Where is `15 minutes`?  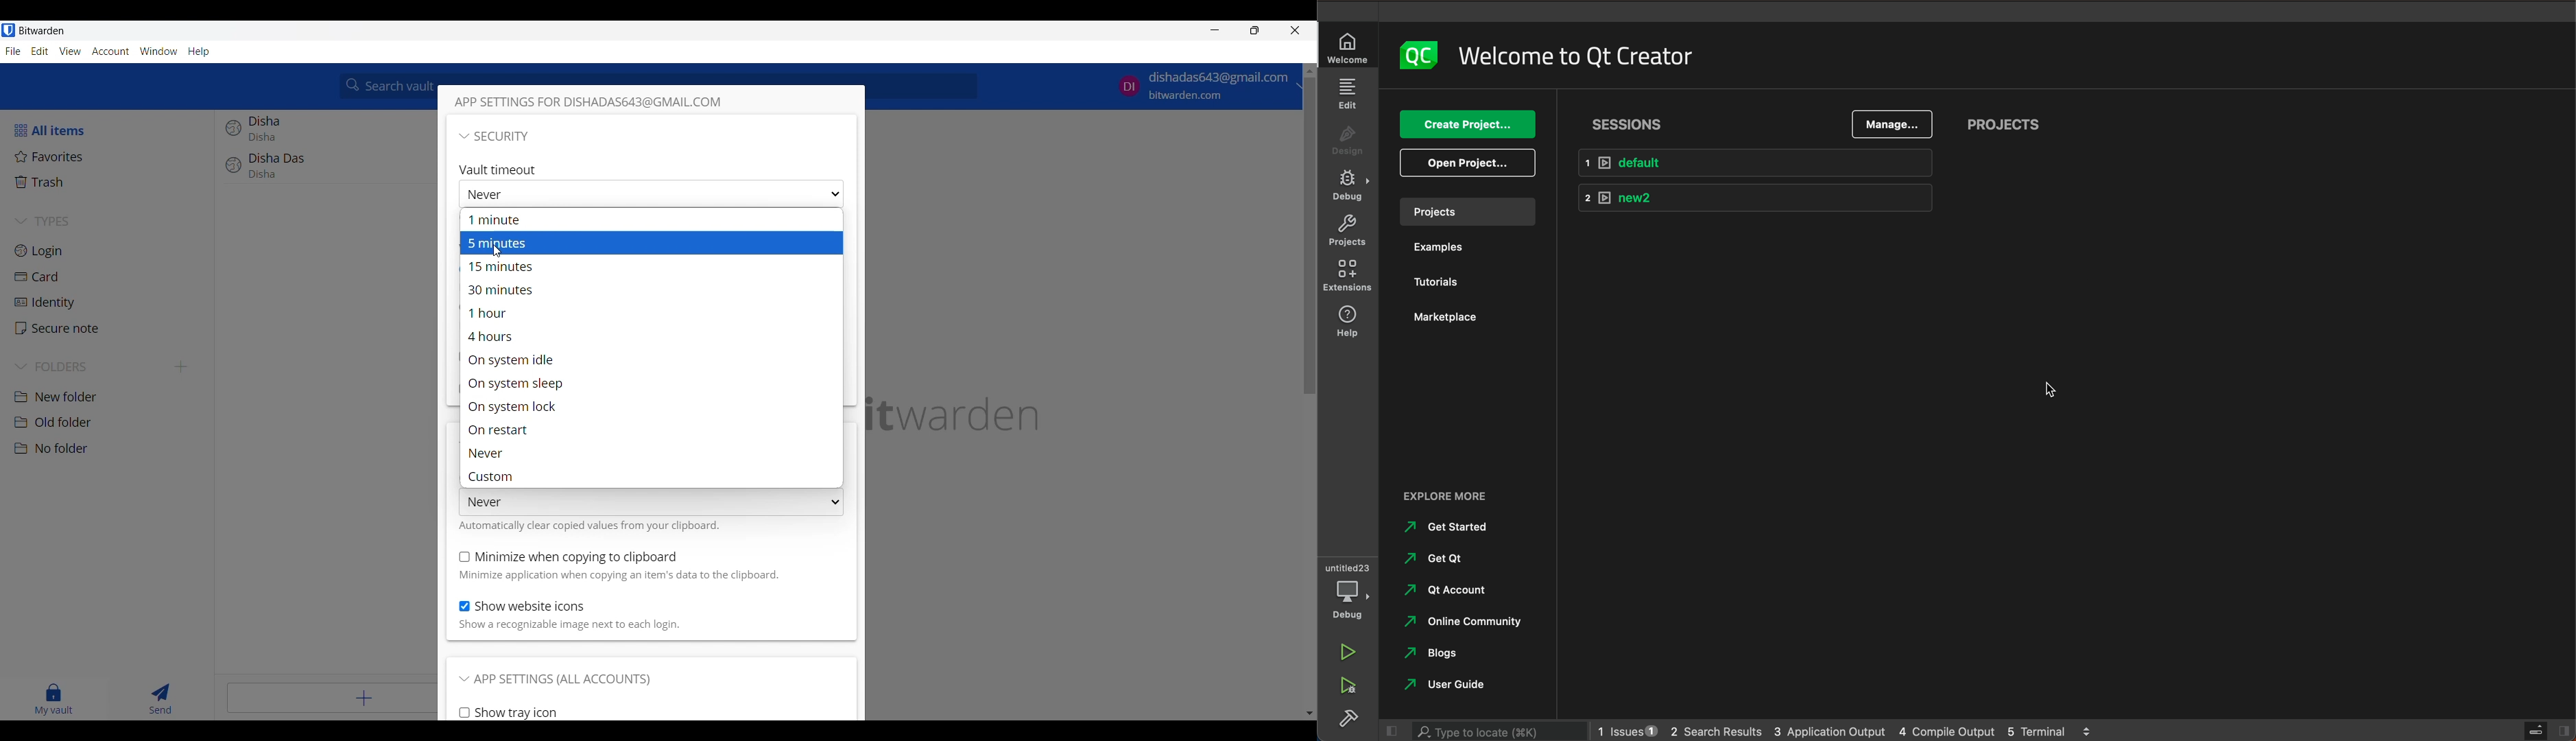
15 minutes is located at coordinates (651, 266).